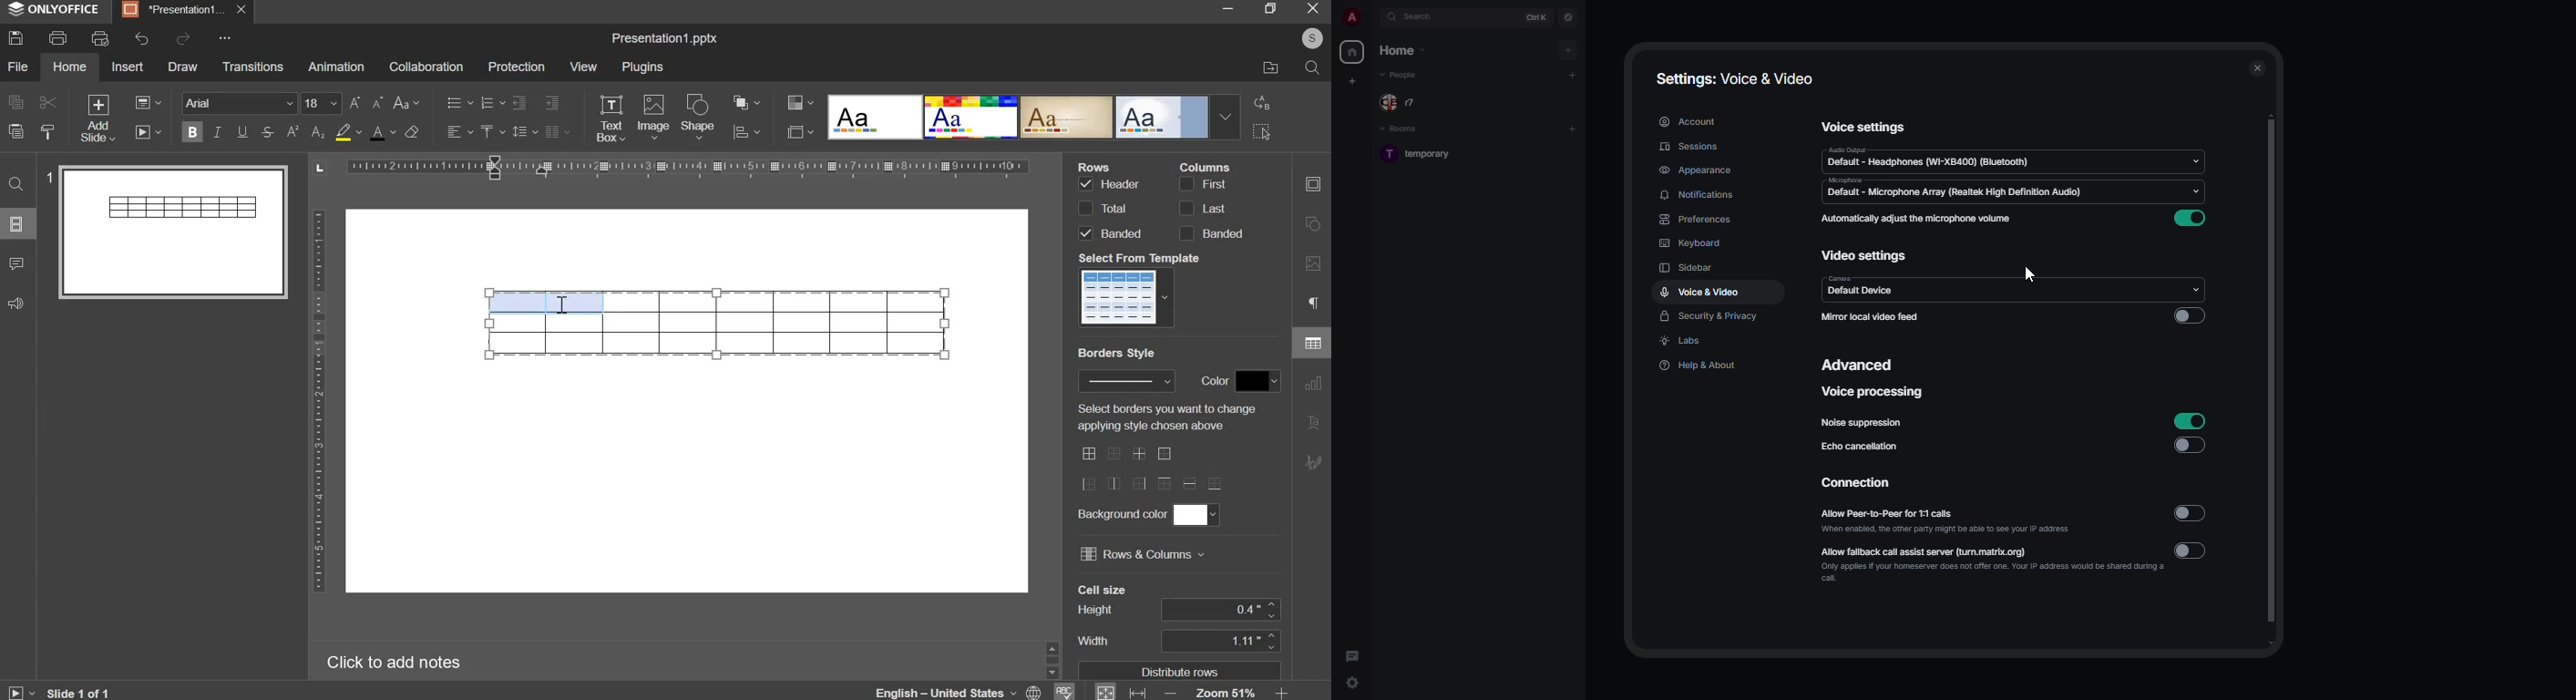 The height and width of the screenshot is (700, 2576). I want to click on help & about, so click(1699, 366).